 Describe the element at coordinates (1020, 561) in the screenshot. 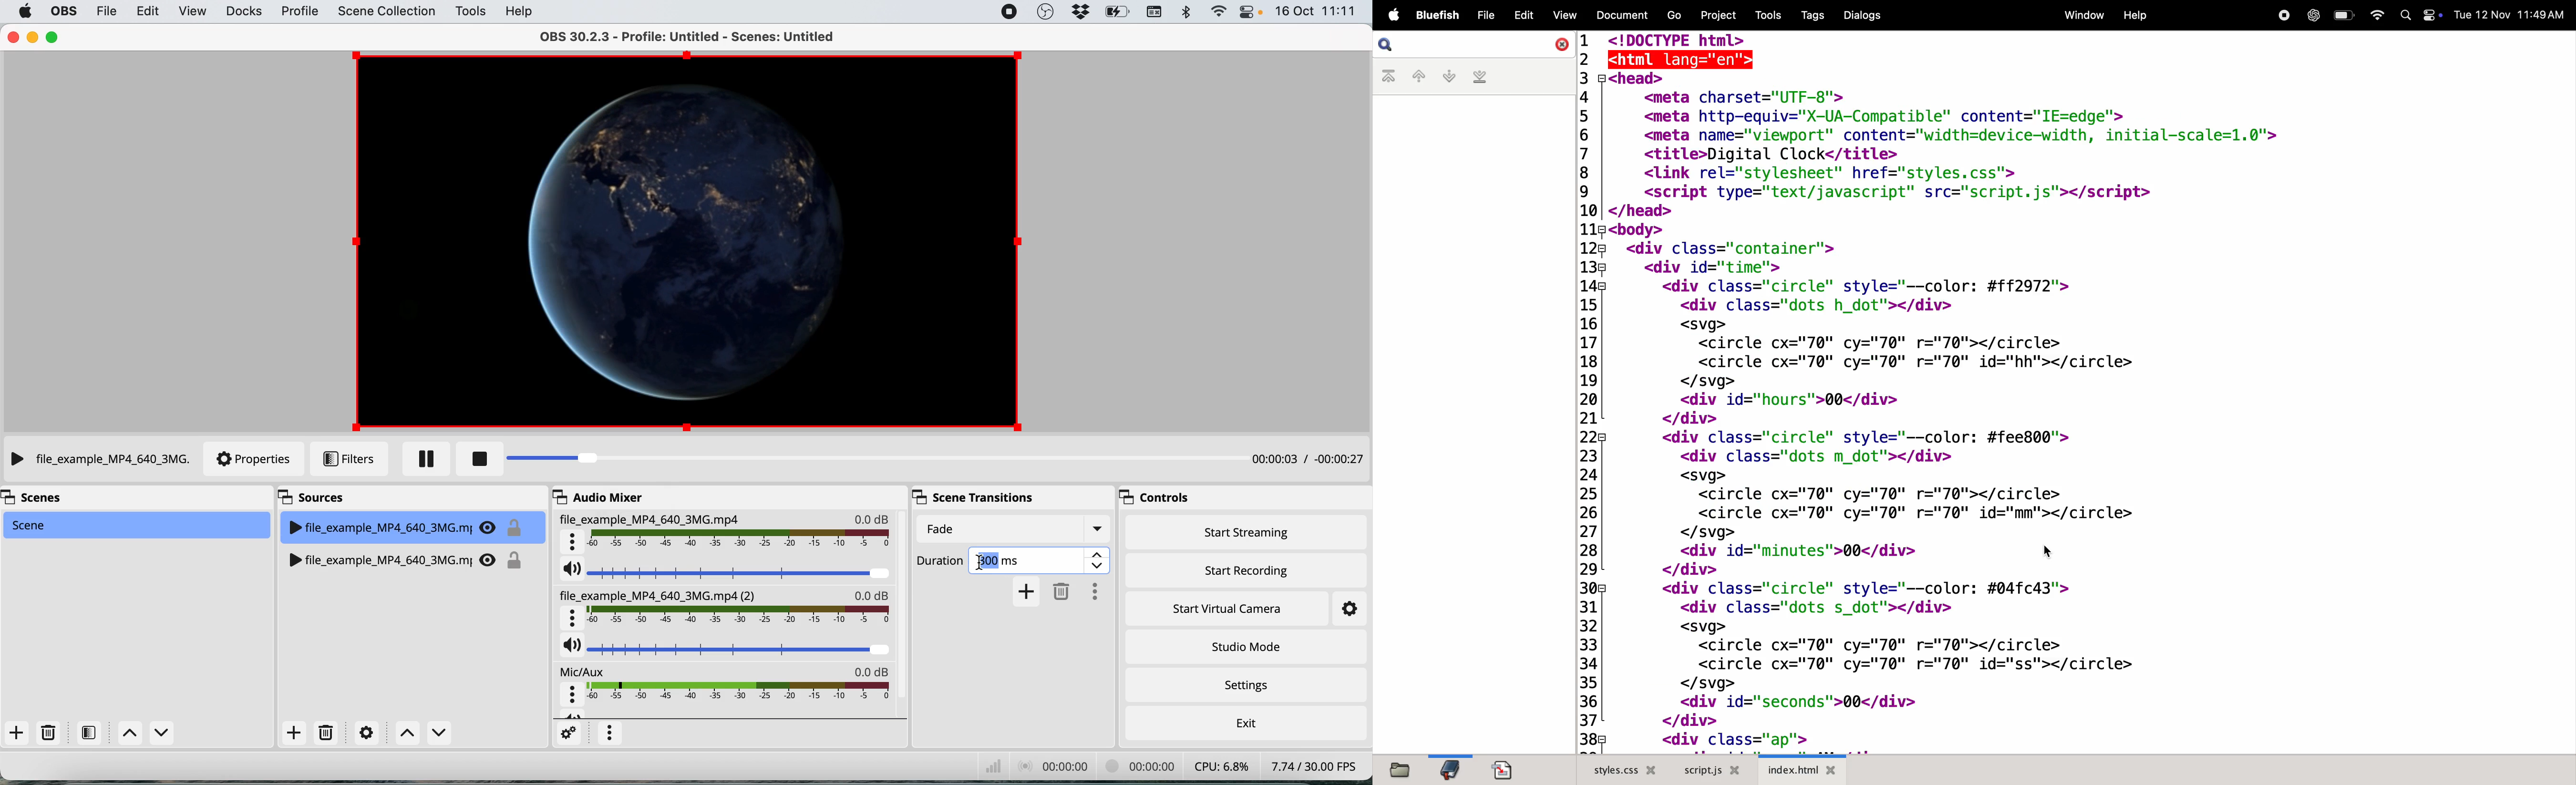

I see `start to select current transition duration` at that location.